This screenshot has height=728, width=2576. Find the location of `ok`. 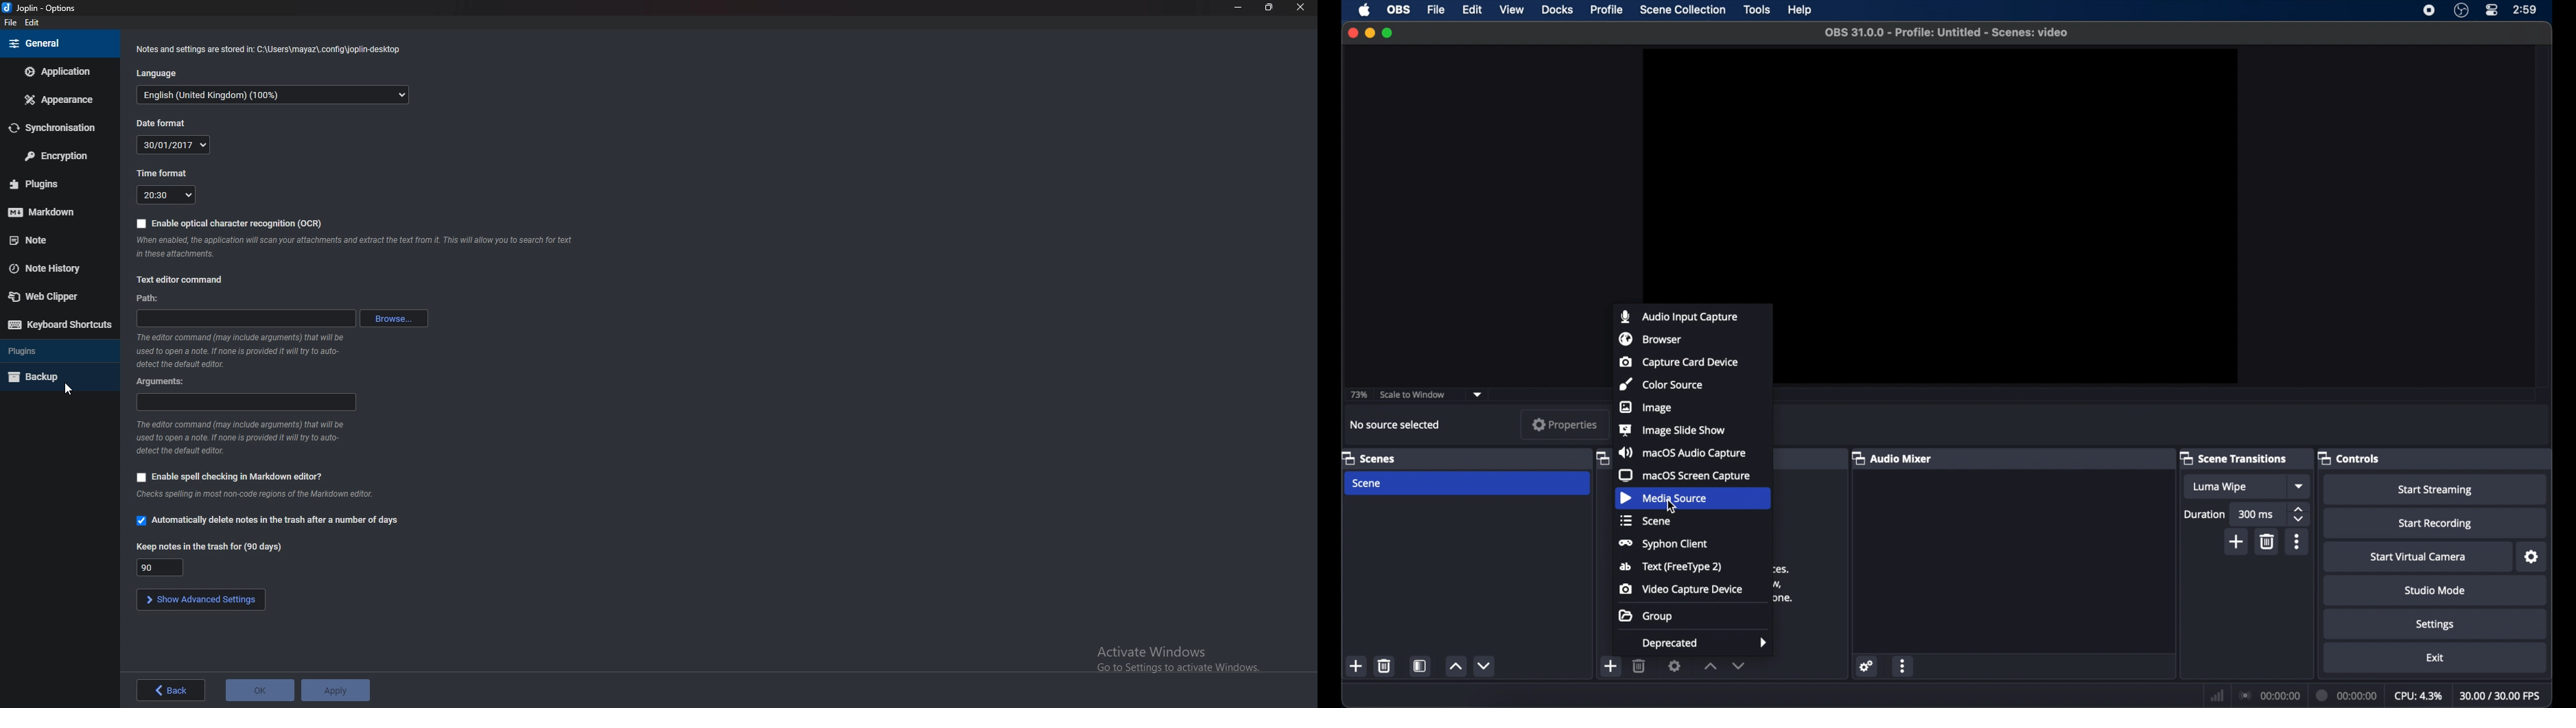

ok is located at coordinates (260, 690).